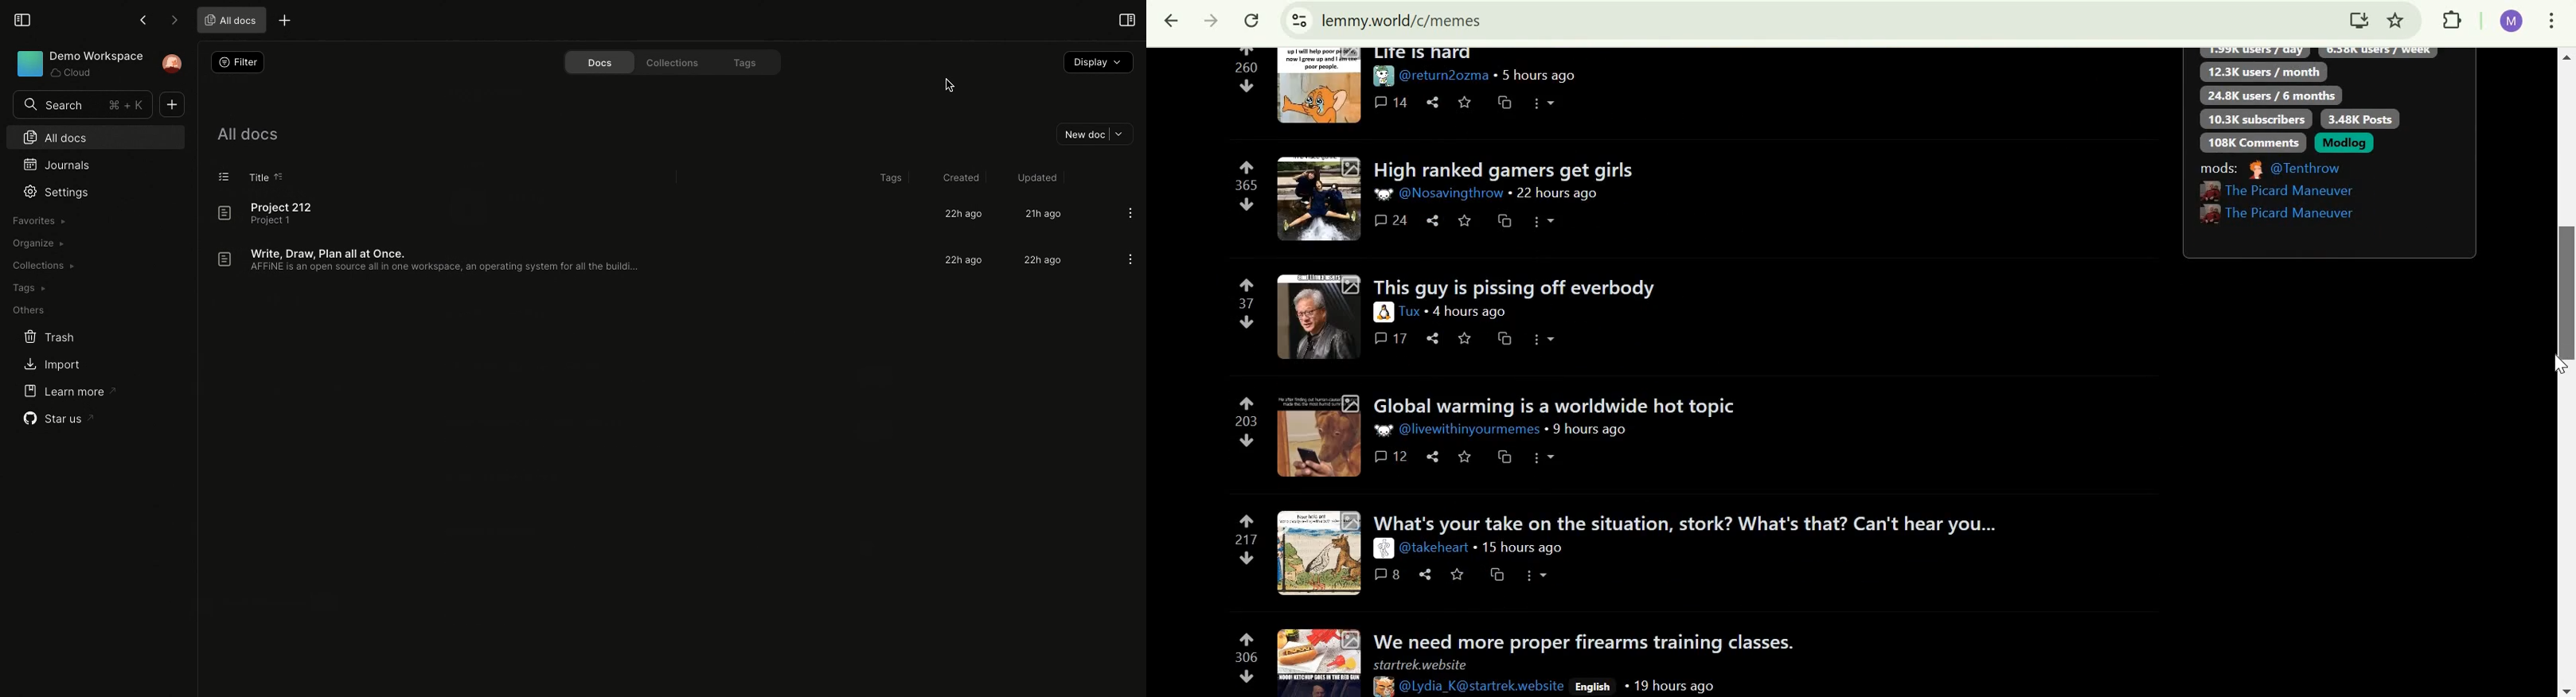  I want to click on 306 points, so click(1247, 656).